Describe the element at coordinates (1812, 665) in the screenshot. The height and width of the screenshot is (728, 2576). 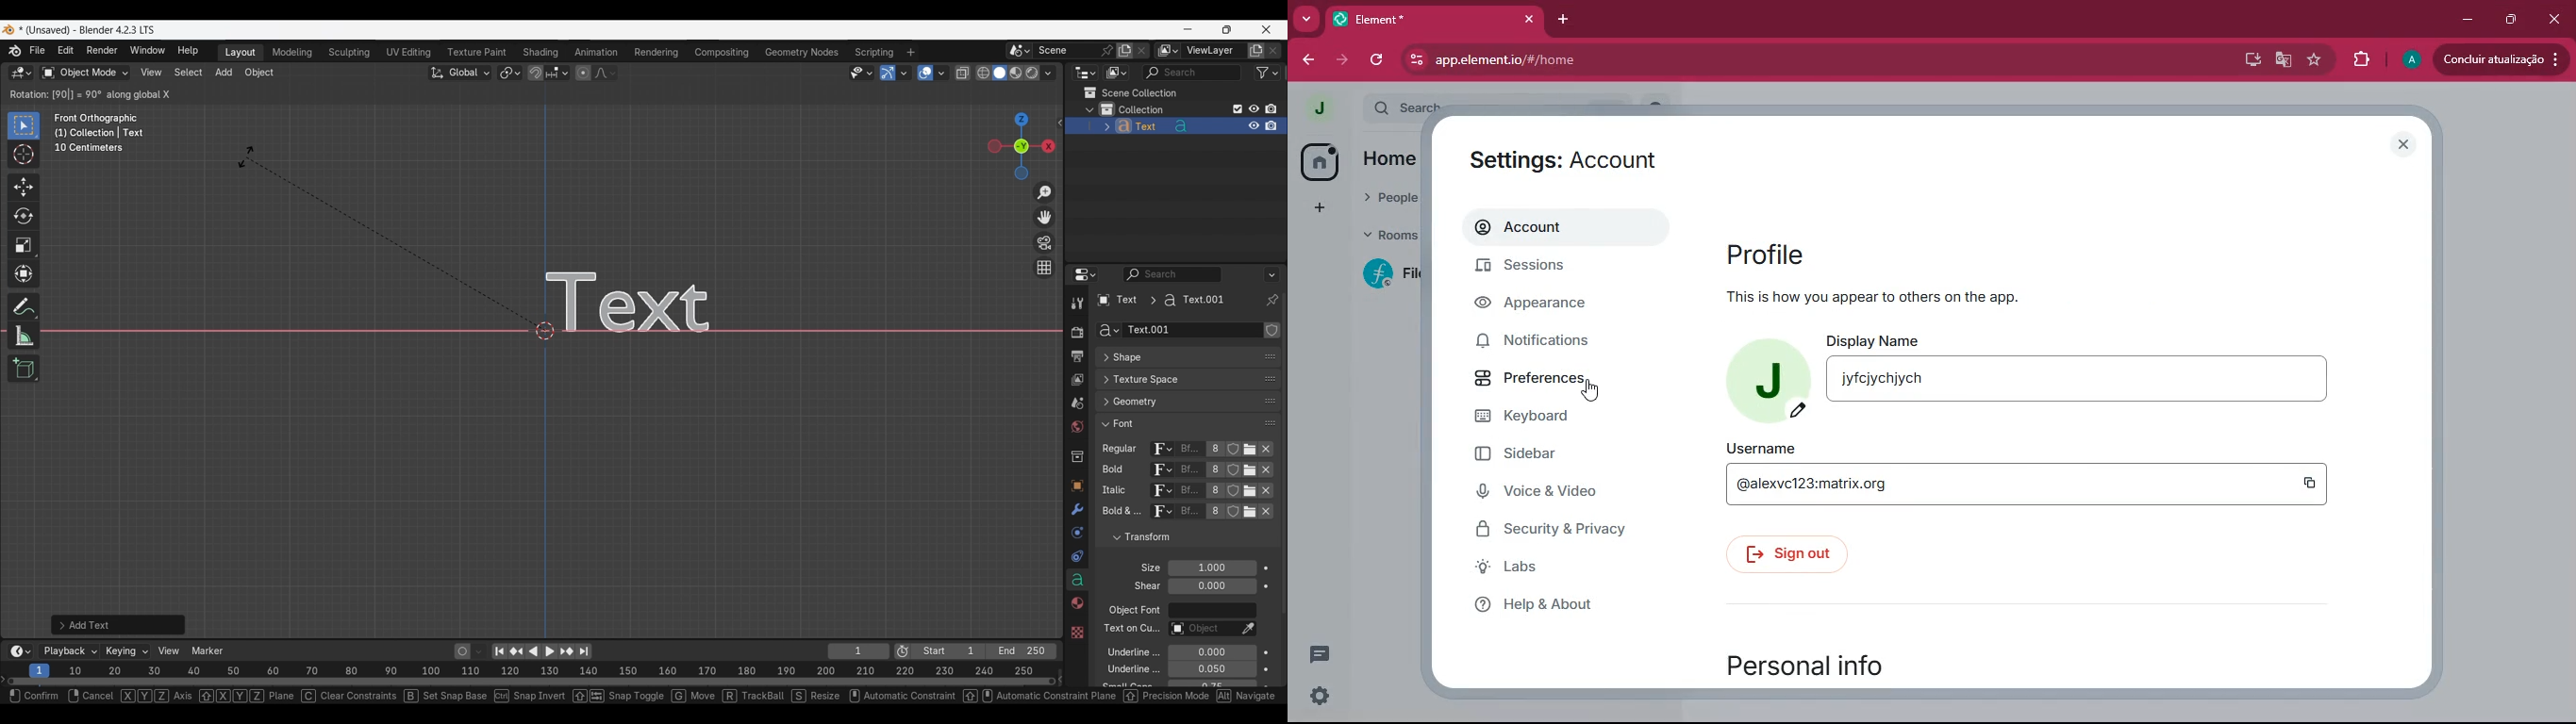
I see `personal info` at that location.